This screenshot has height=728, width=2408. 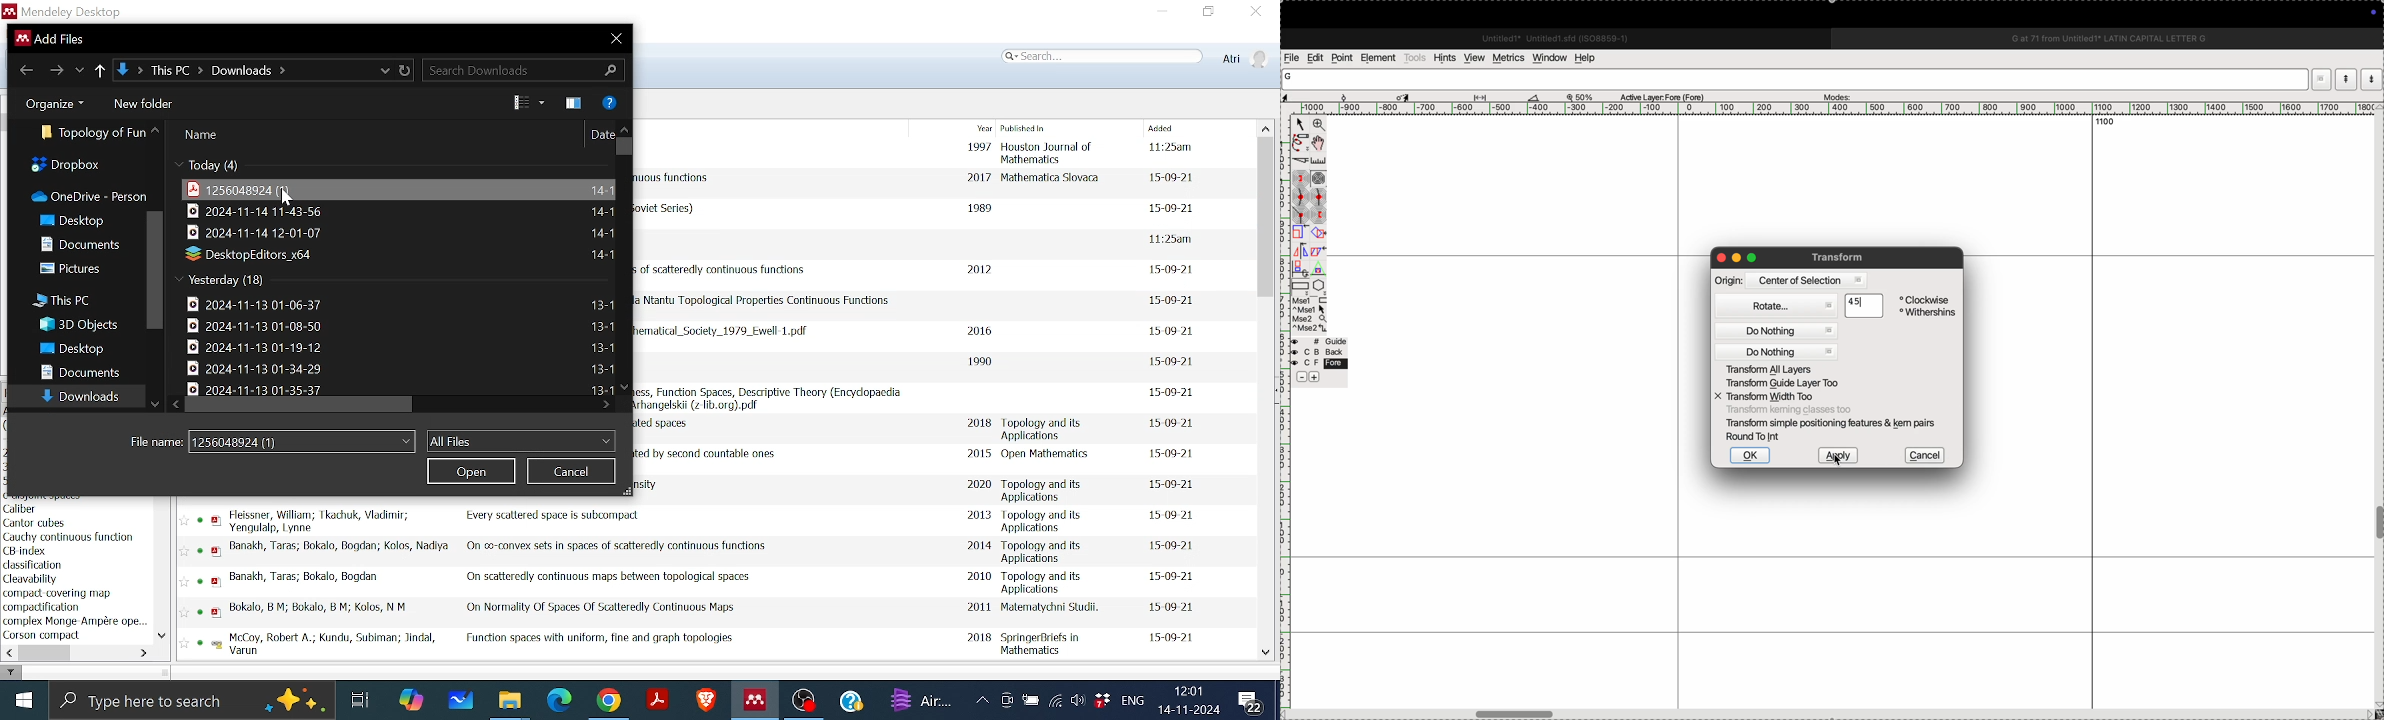 What do you see at coordinates (1044, 453) in the screenshot?
I see `Published in` at bounding box center [1044, 453].